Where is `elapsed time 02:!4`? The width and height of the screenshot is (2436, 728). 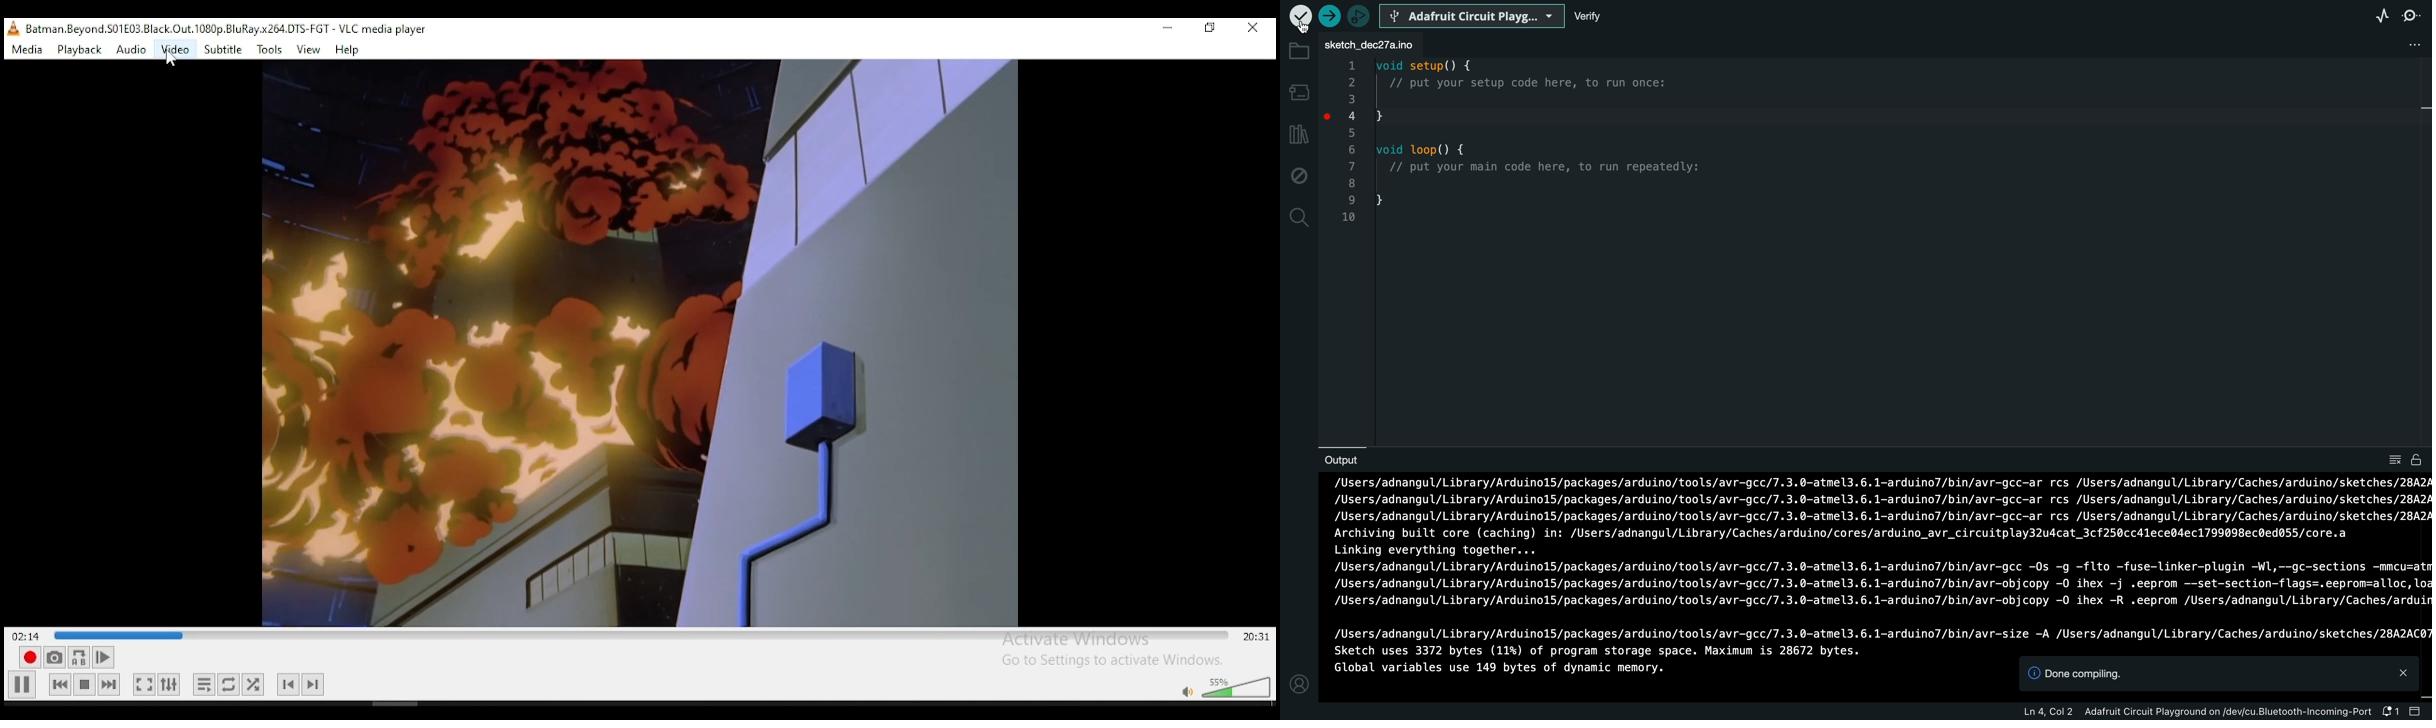 elapsed time 02:!4 is located at coordinates (29, 635).